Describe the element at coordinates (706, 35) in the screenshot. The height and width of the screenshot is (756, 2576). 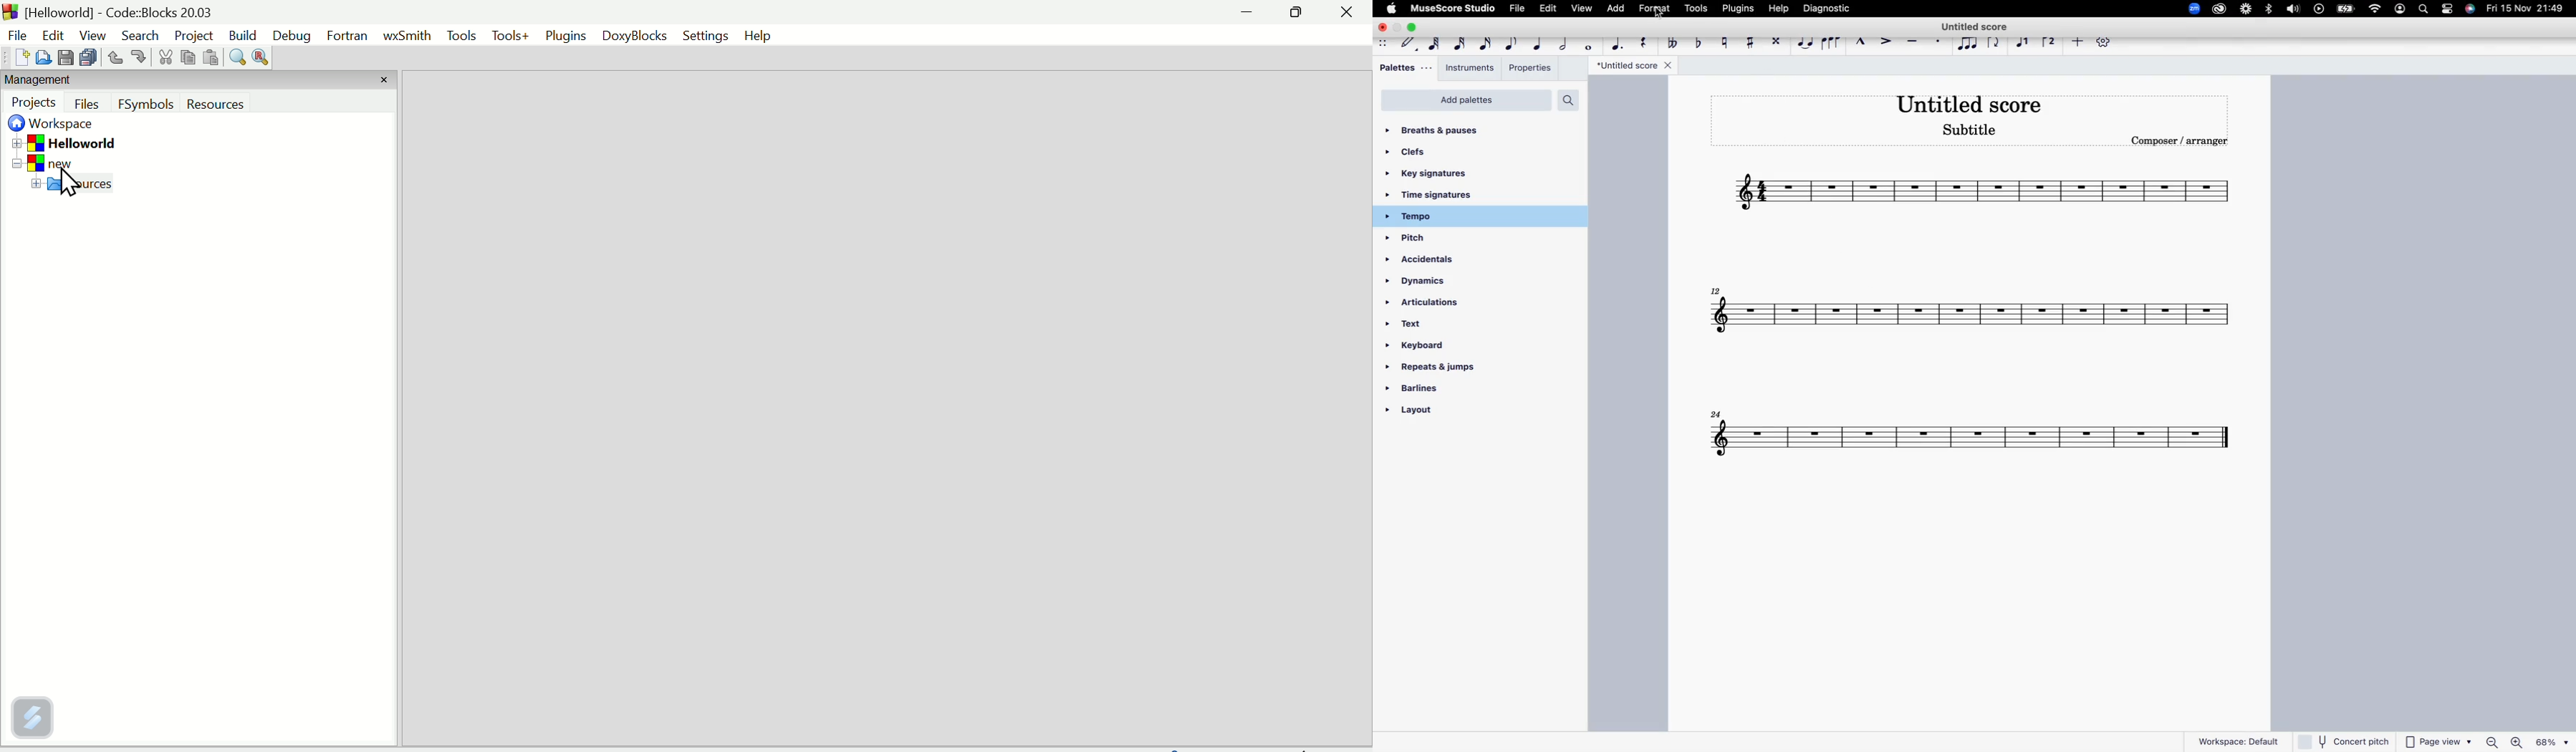
I see `Settings` at that location.